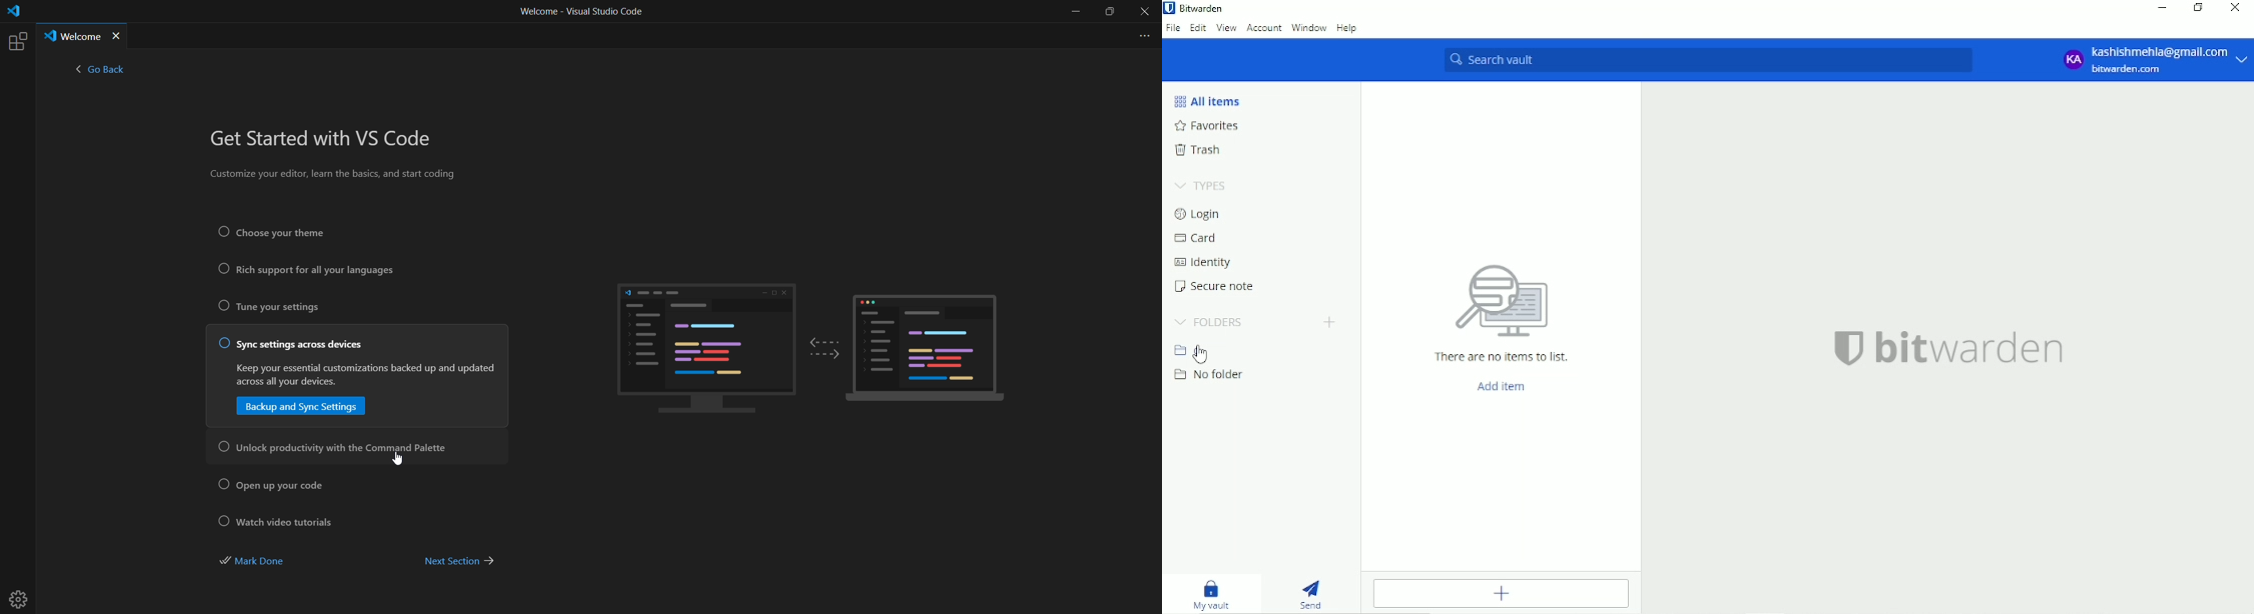  Describe the element at coordinates (364, 375) in the screenshot. I see `Keep your essential customizations backed up and updates across all your devices.` at that location.